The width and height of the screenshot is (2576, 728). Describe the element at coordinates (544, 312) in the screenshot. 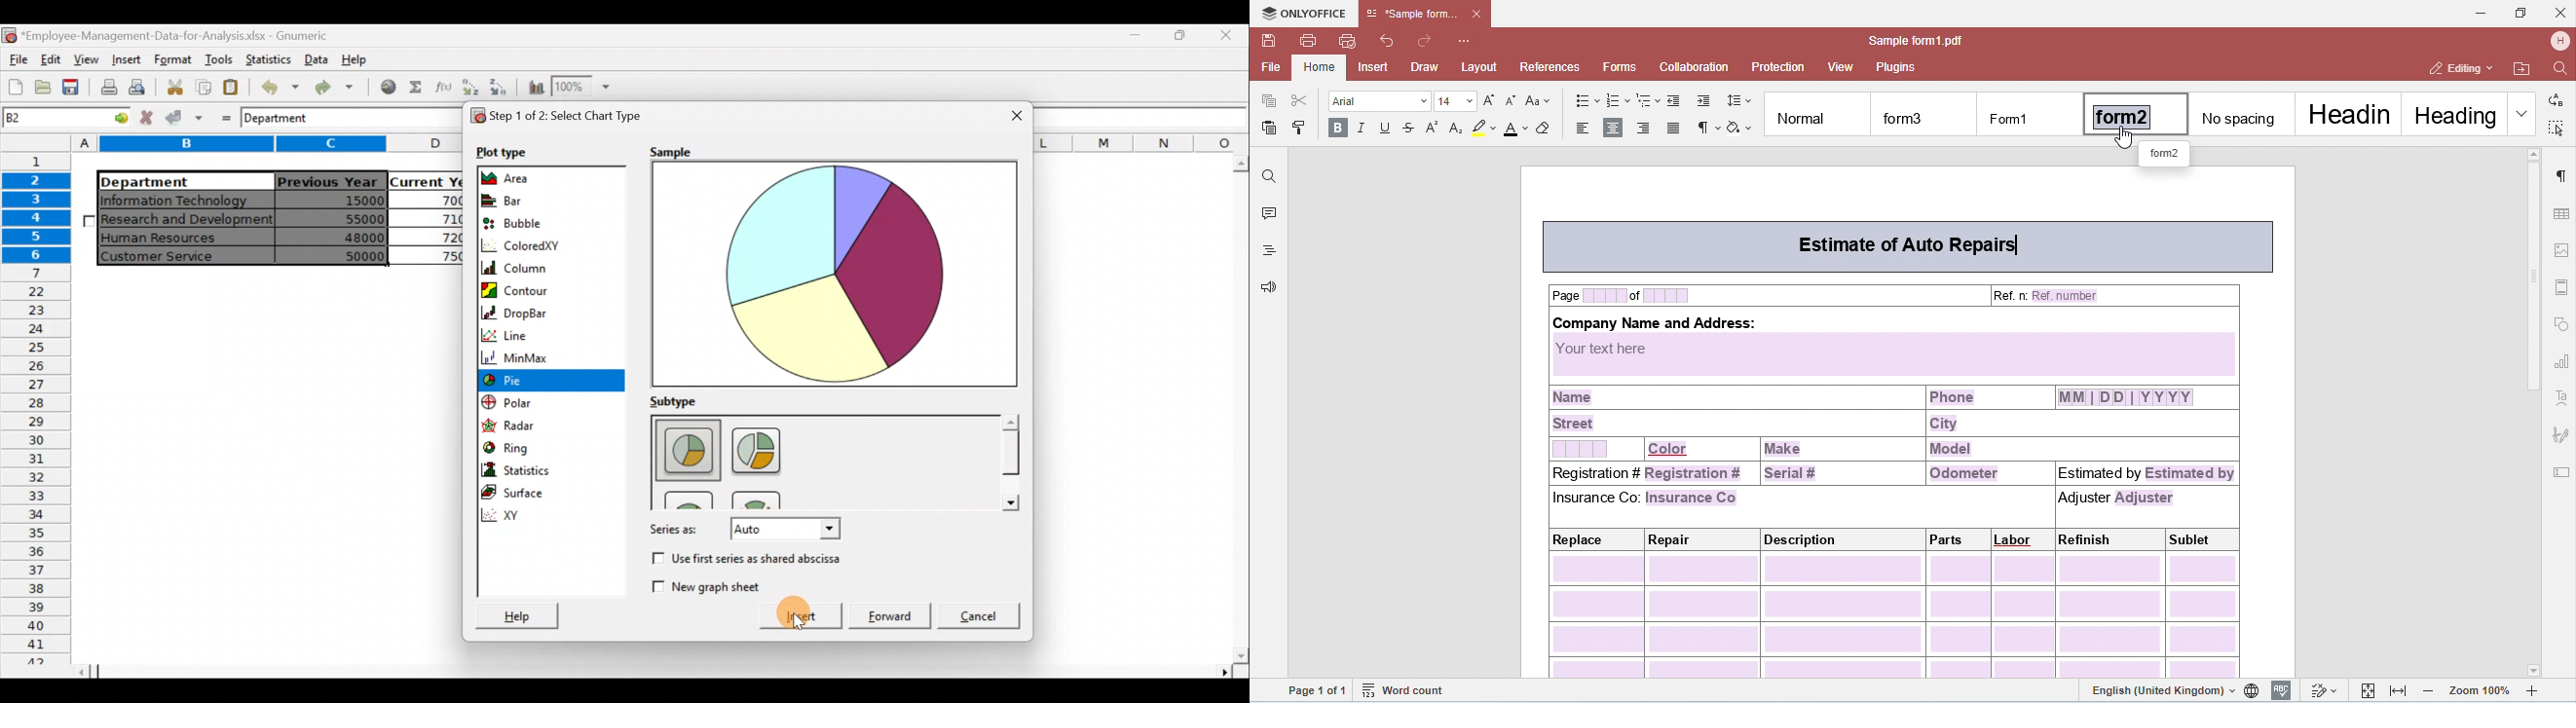

I see `DropBar` at that location.